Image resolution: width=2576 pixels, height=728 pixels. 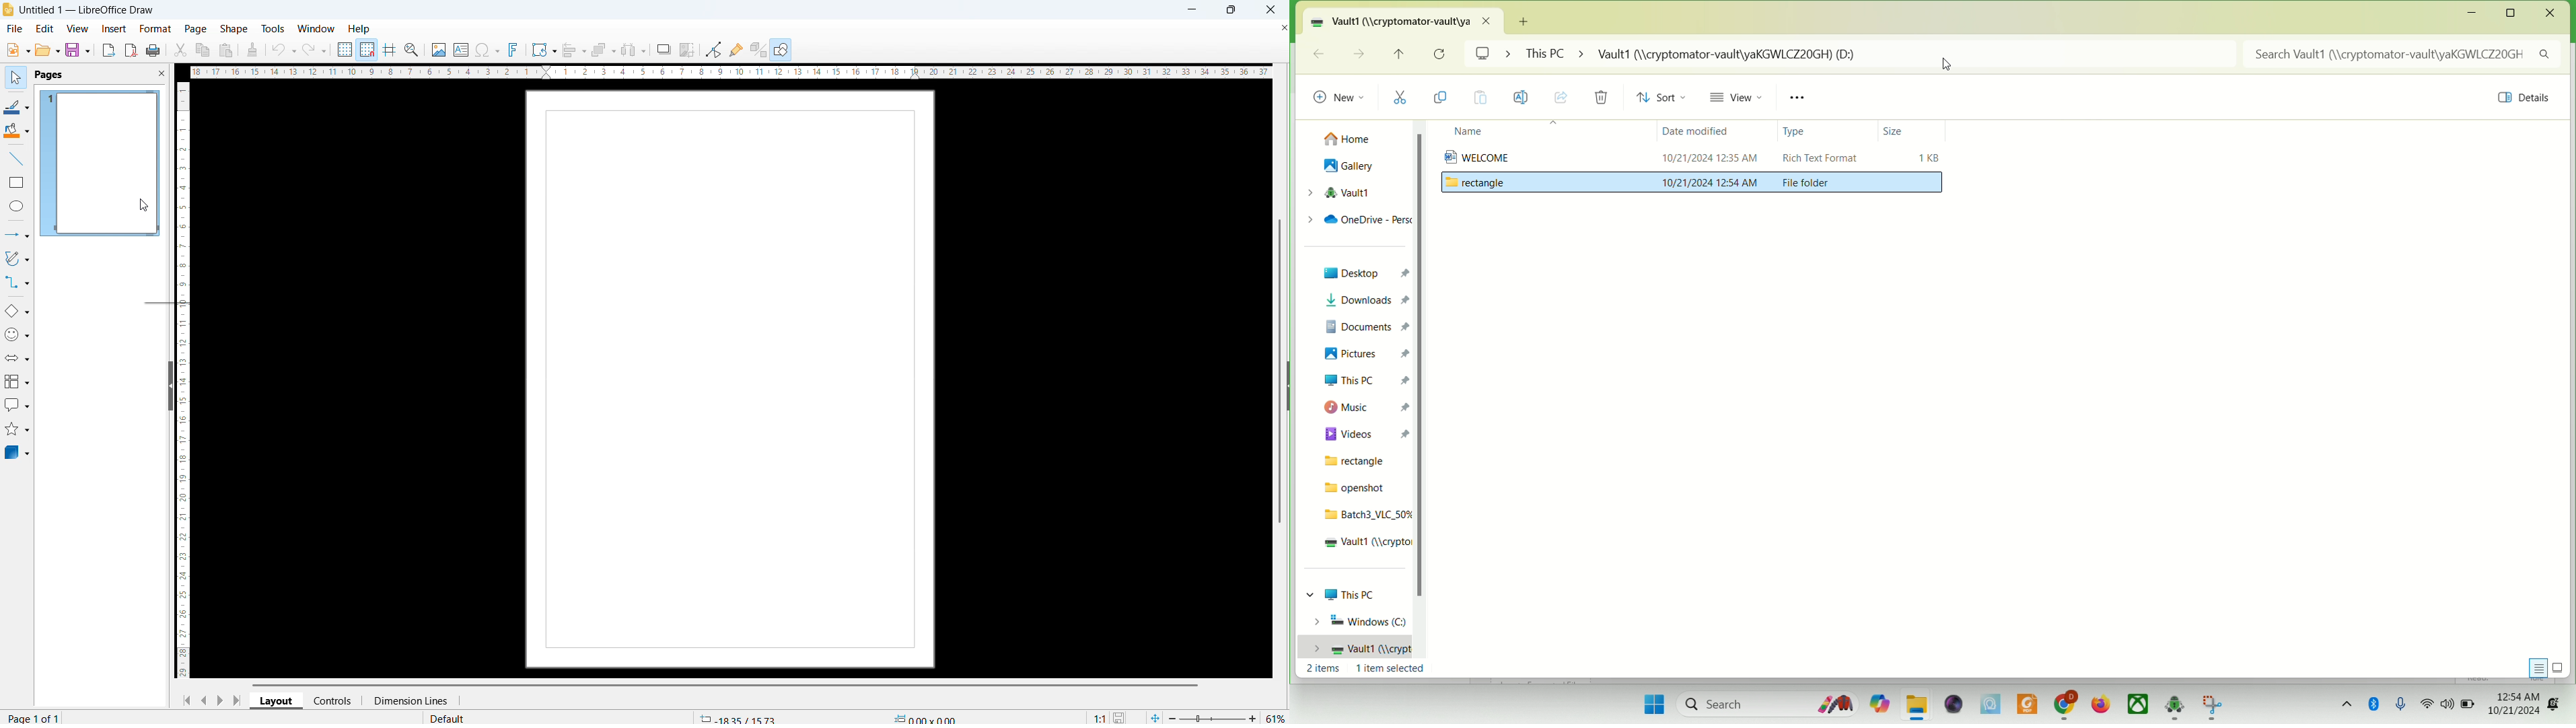 What do you see at coordinates (15, 30) in the screenshot?
I see `file` at bounding box center [15, 30].